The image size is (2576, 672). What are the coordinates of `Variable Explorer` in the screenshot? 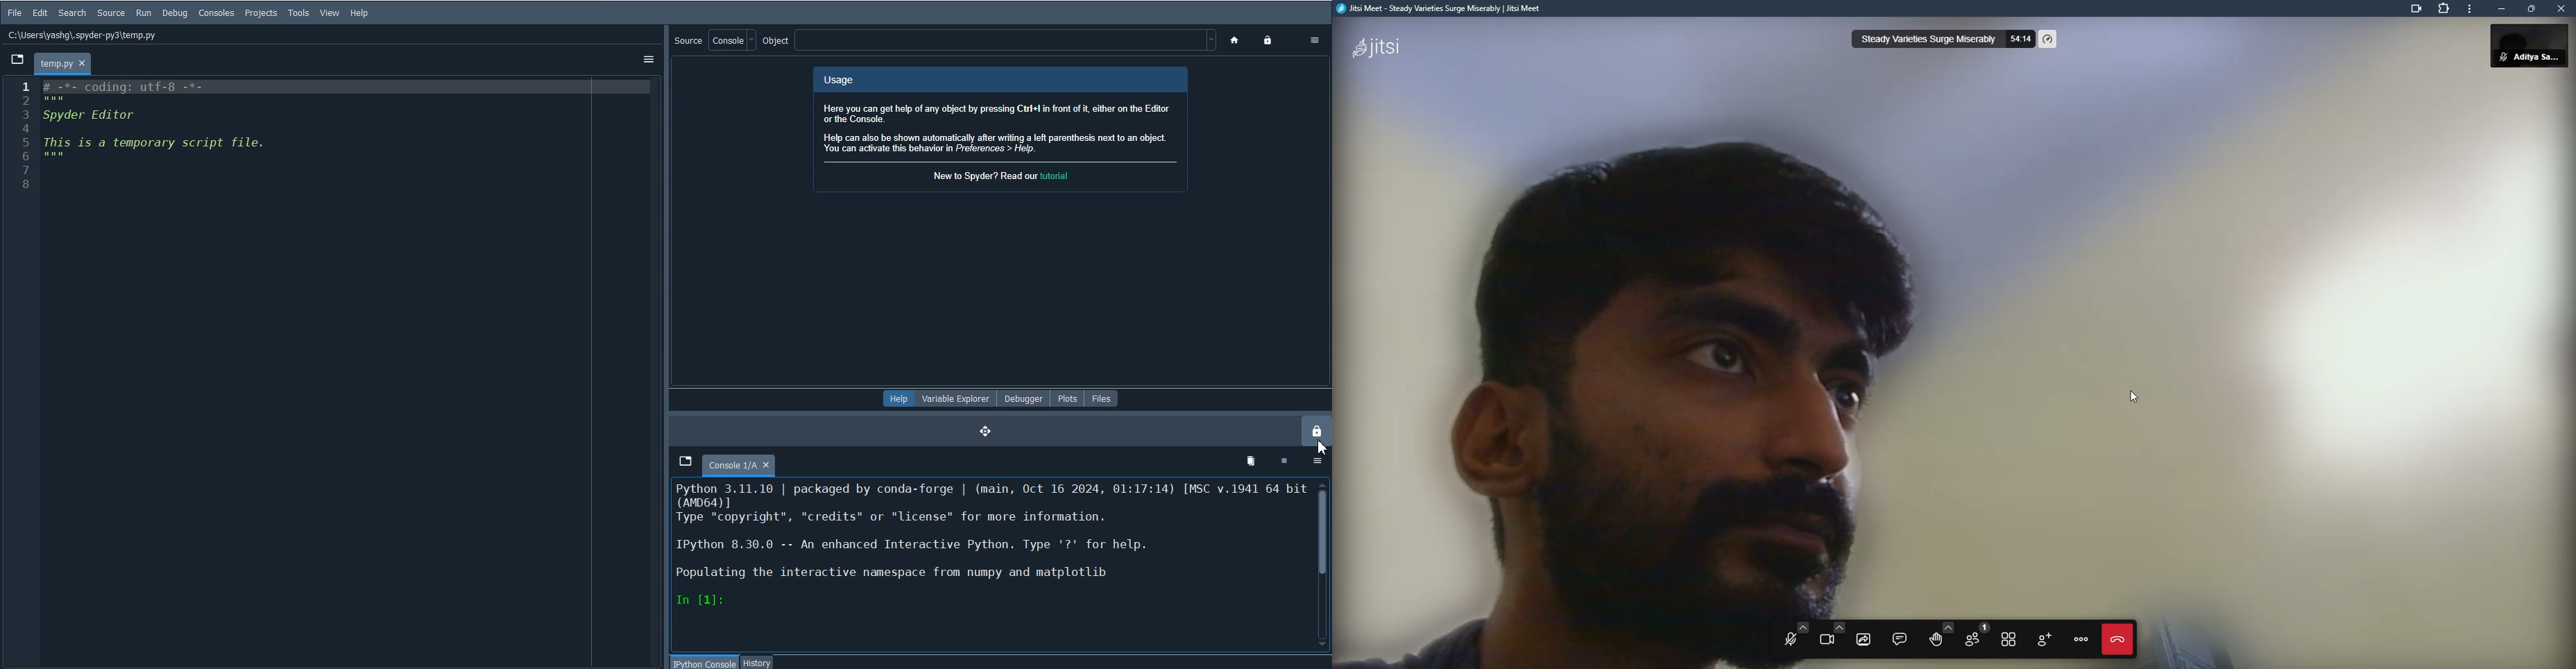 It's located at (955, 398).